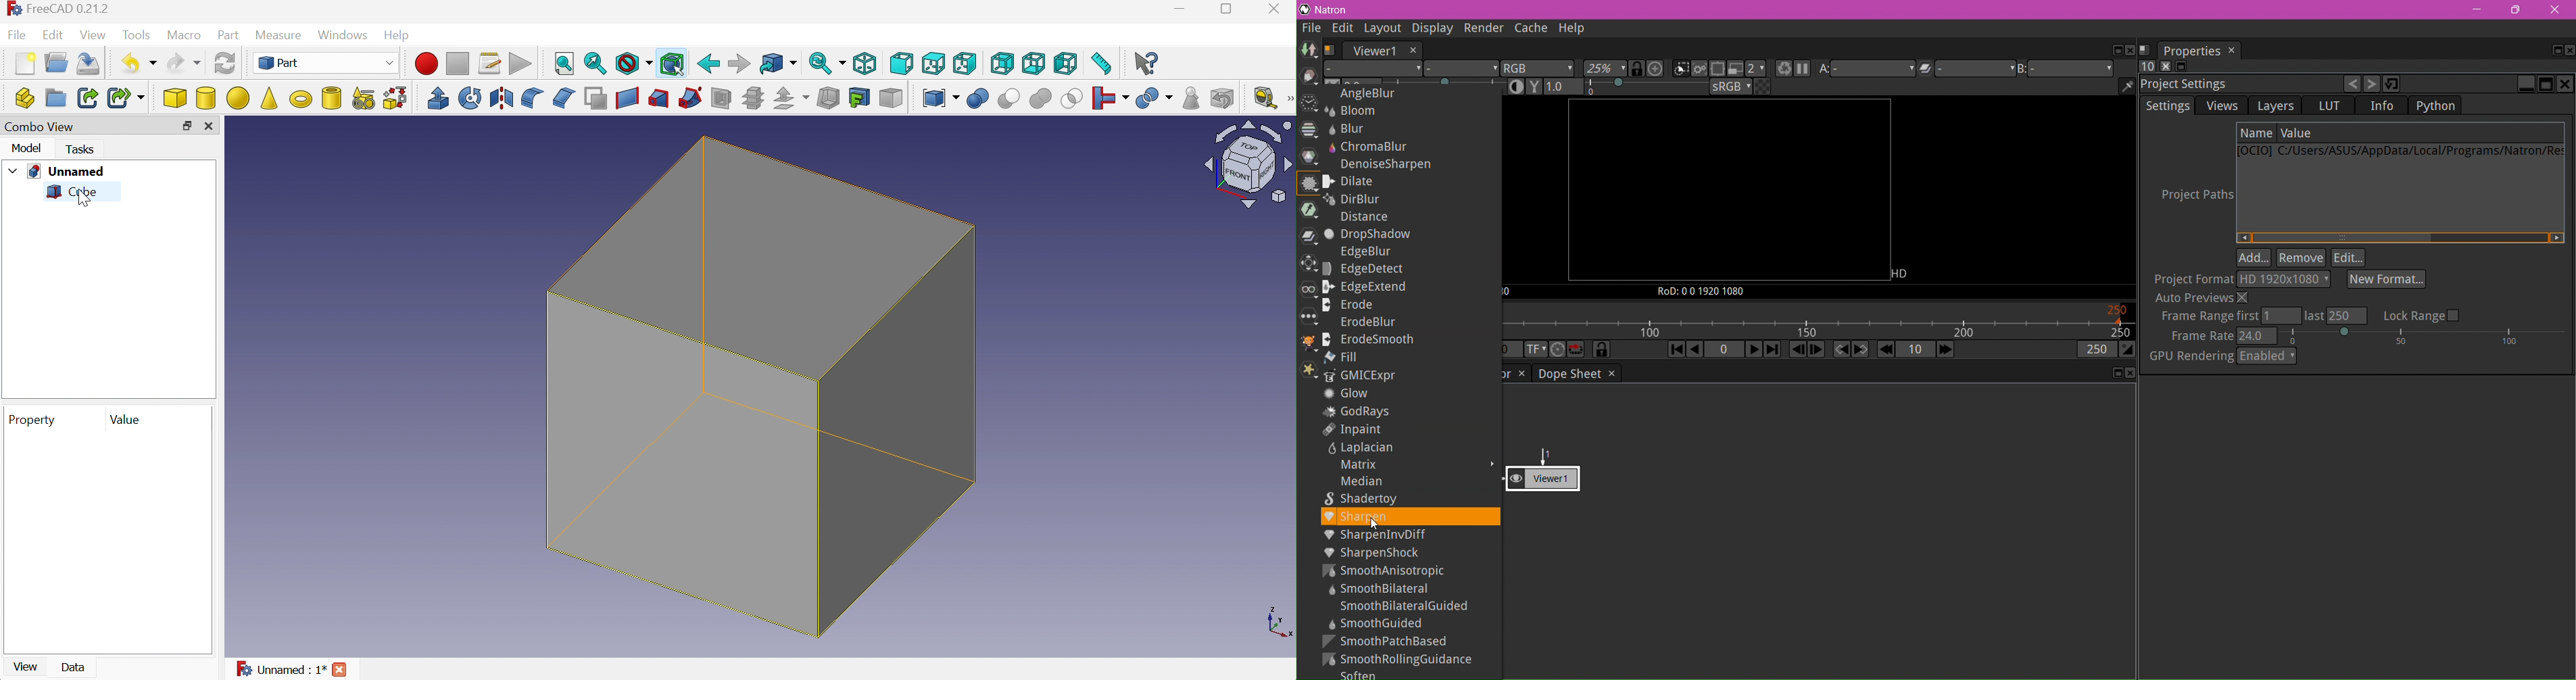  I want to click on Create primitives, so click(365, 100).